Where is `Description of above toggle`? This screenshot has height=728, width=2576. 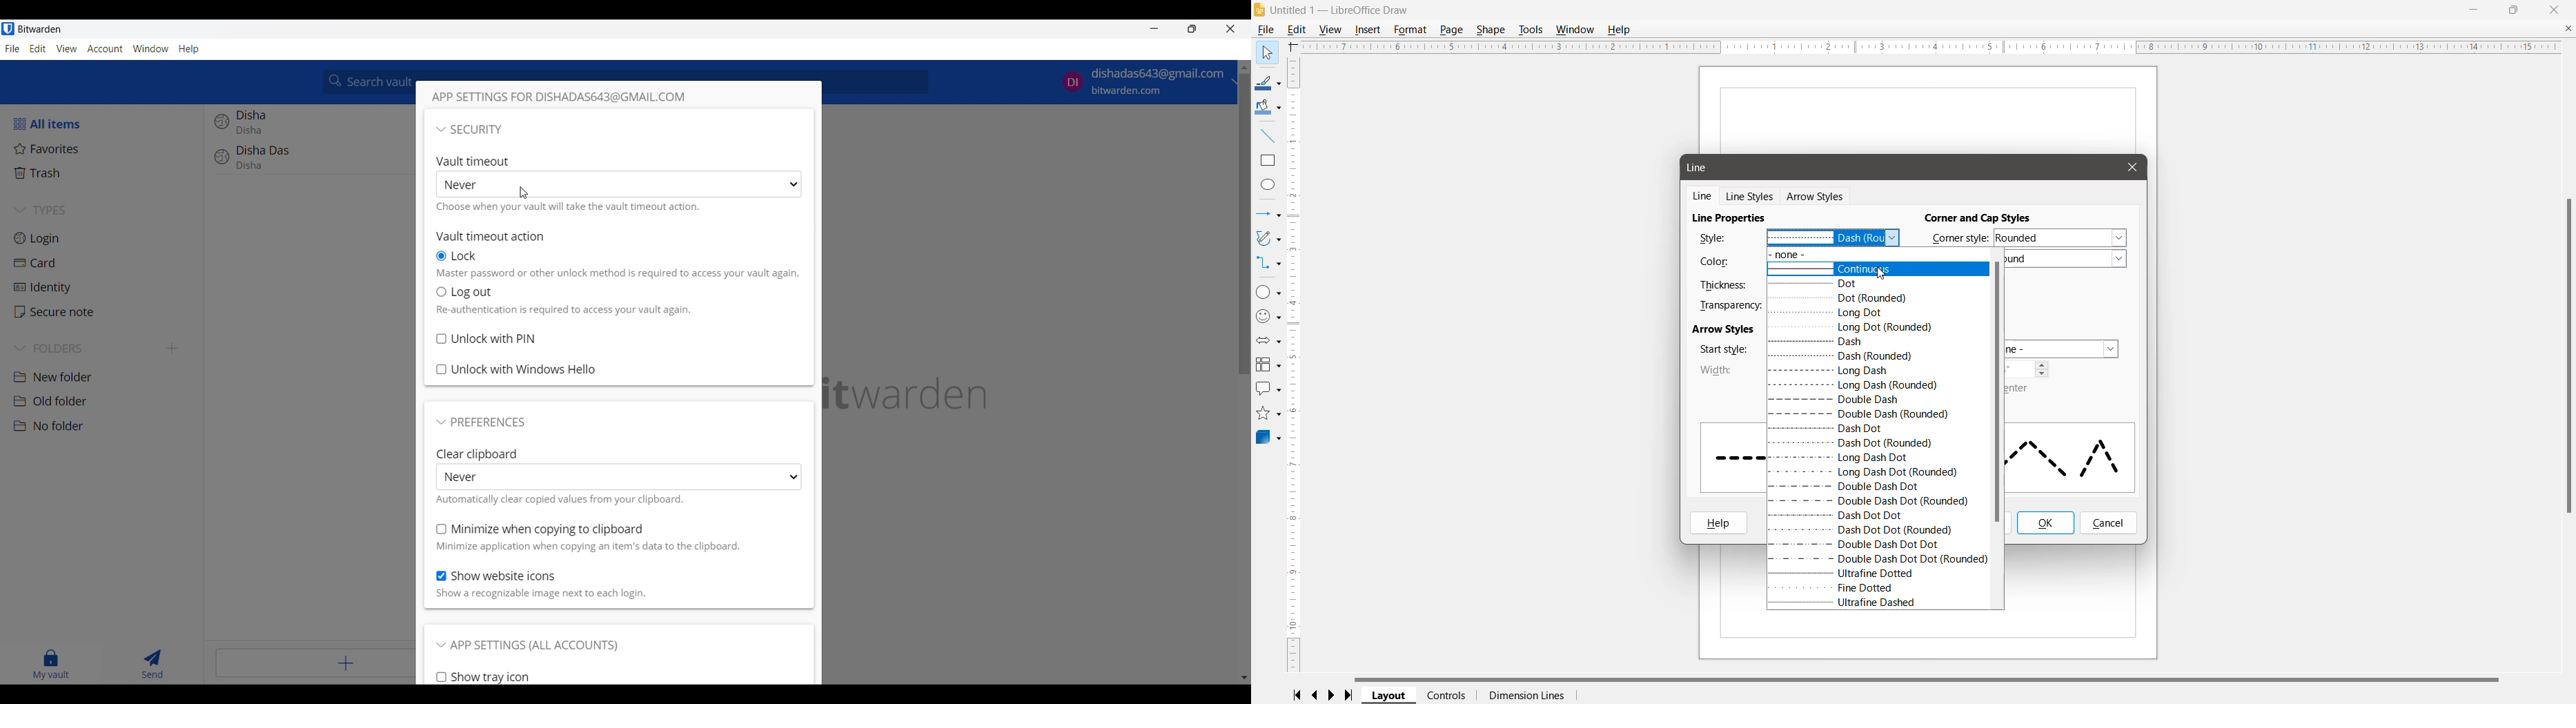 Description of above toggle is located at coordinates (589, 547).